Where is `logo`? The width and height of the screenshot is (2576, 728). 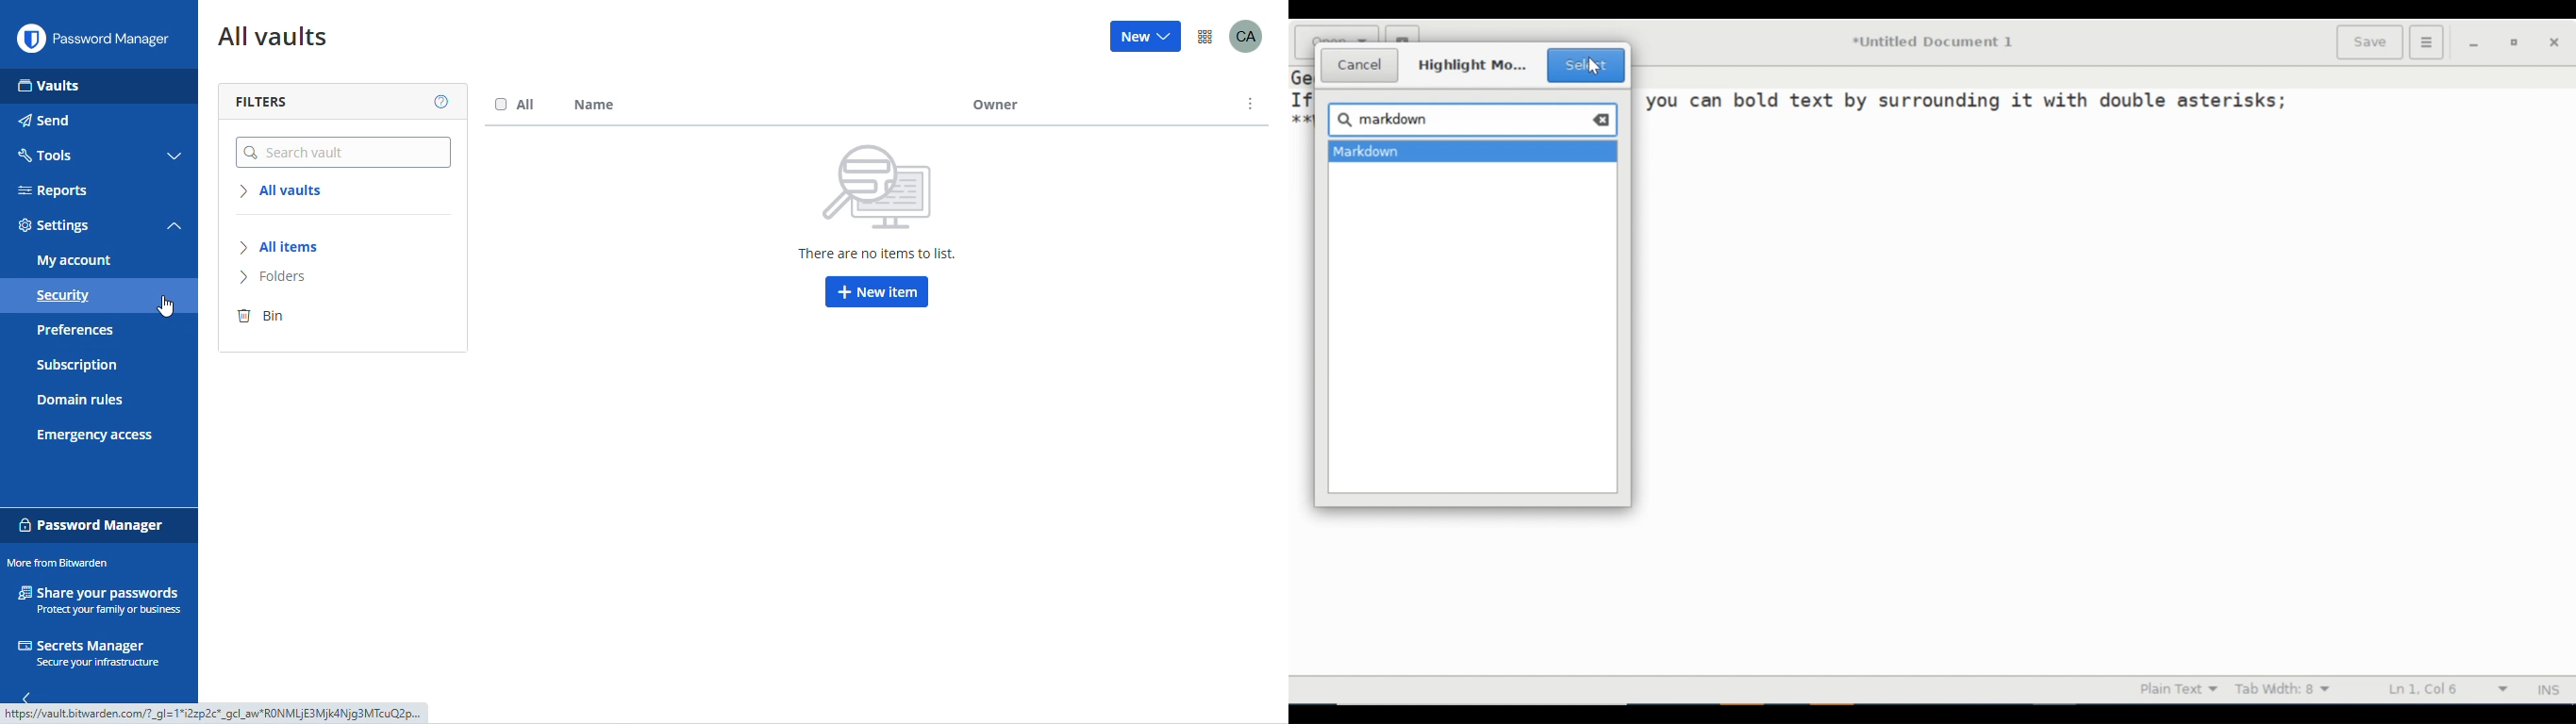 logo is located at coordinates (30, 39).